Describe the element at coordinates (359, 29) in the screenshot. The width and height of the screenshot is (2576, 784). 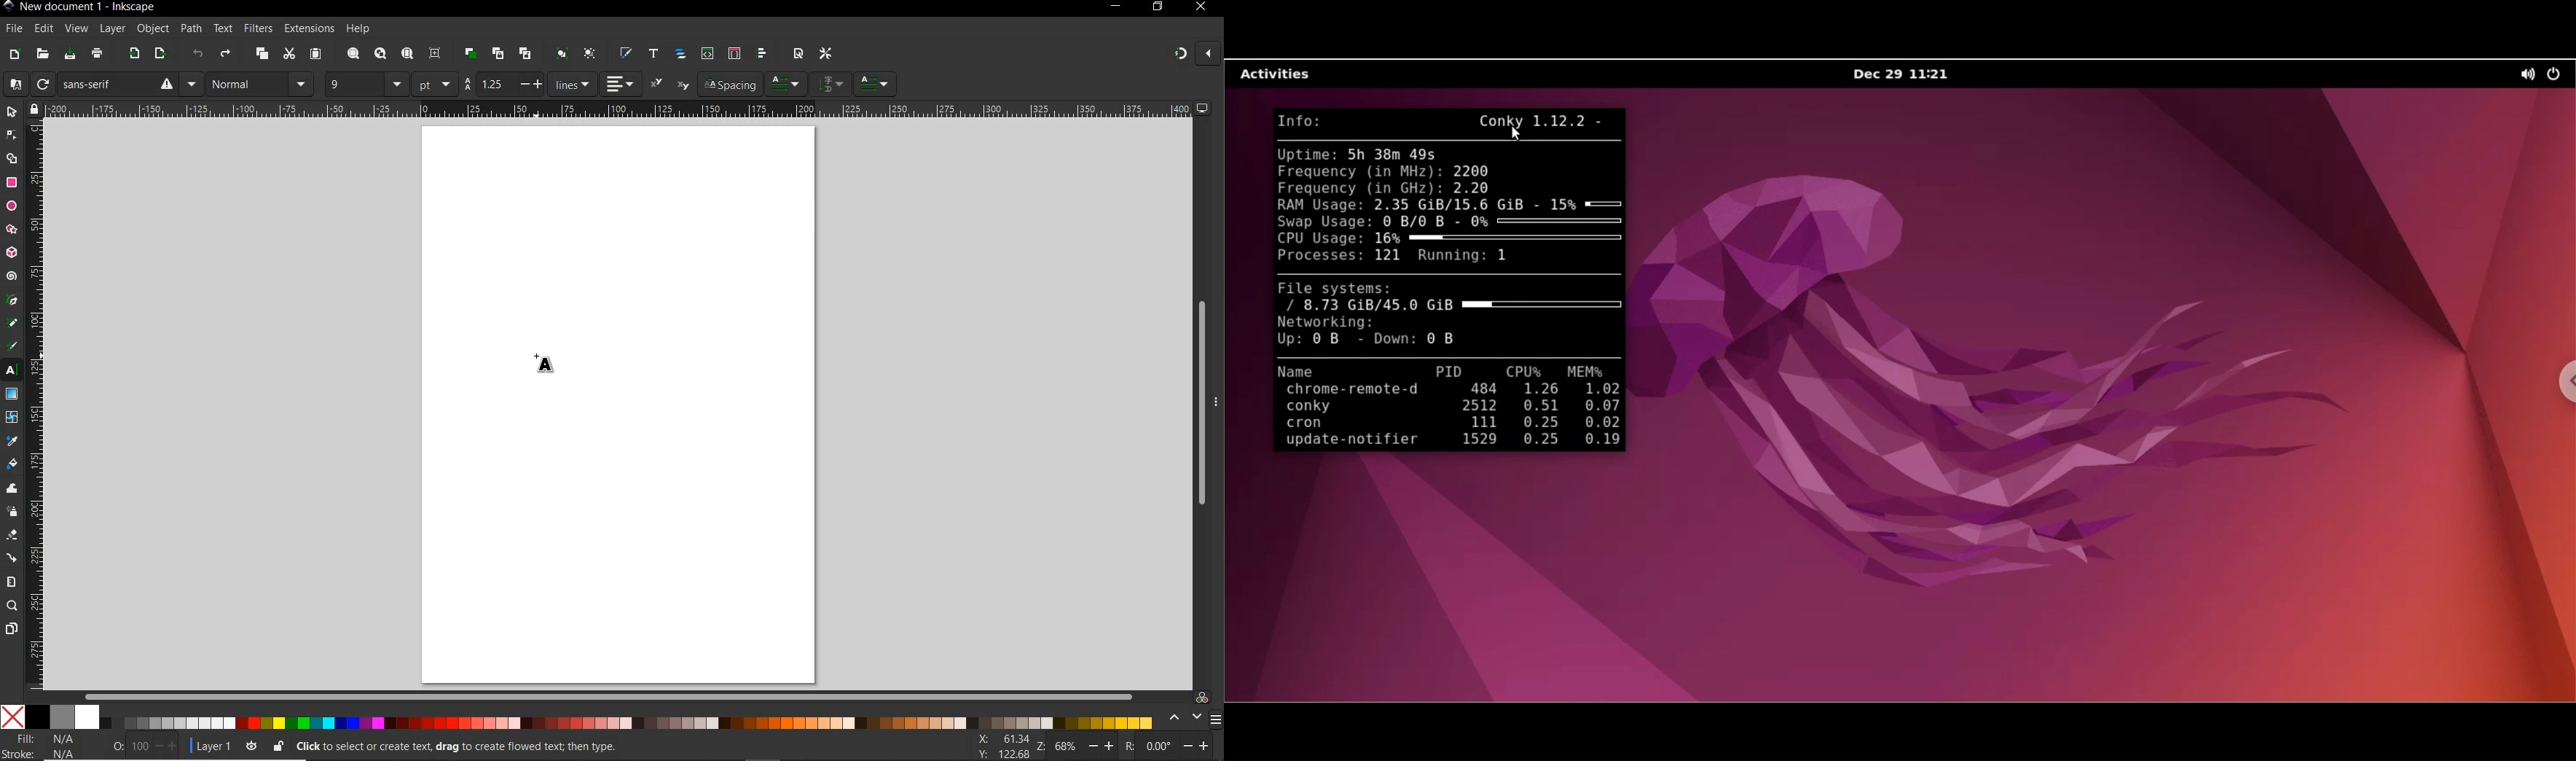
I see `help` at that location.